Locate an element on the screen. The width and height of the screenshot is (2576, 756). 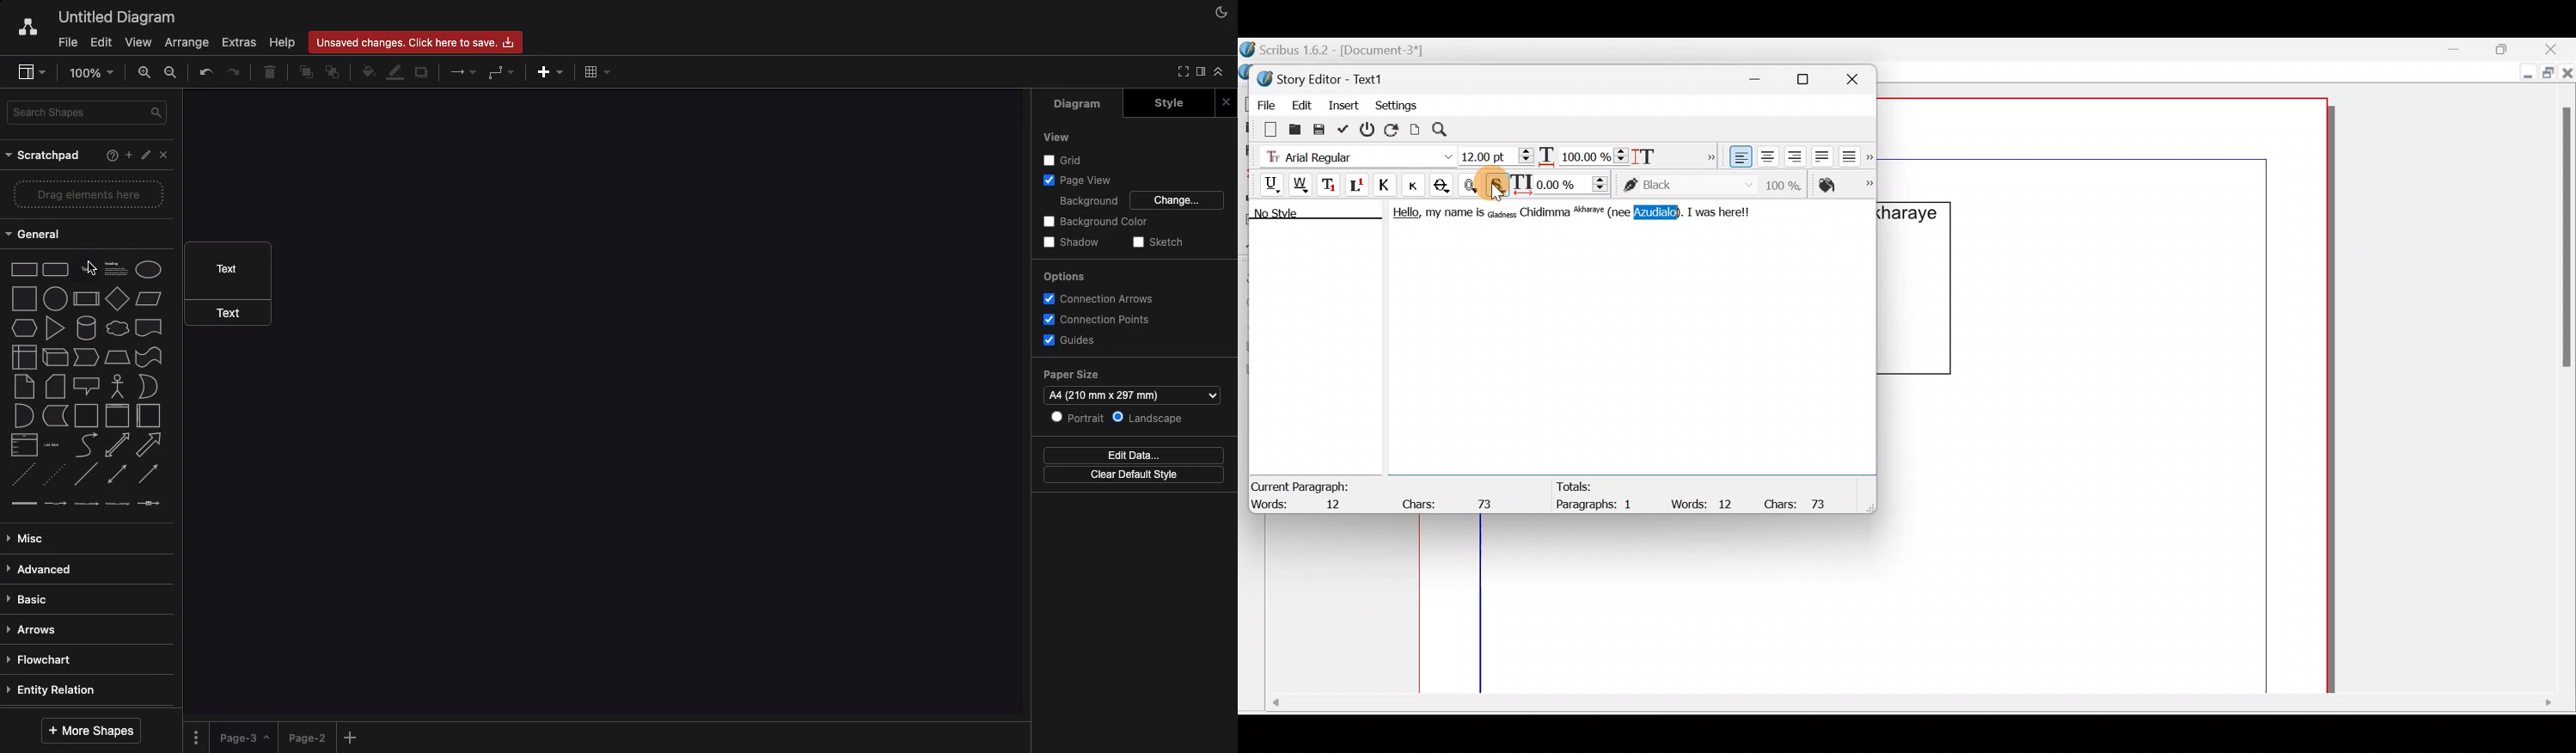
Search/replace is located at coordinates (1448, 130).